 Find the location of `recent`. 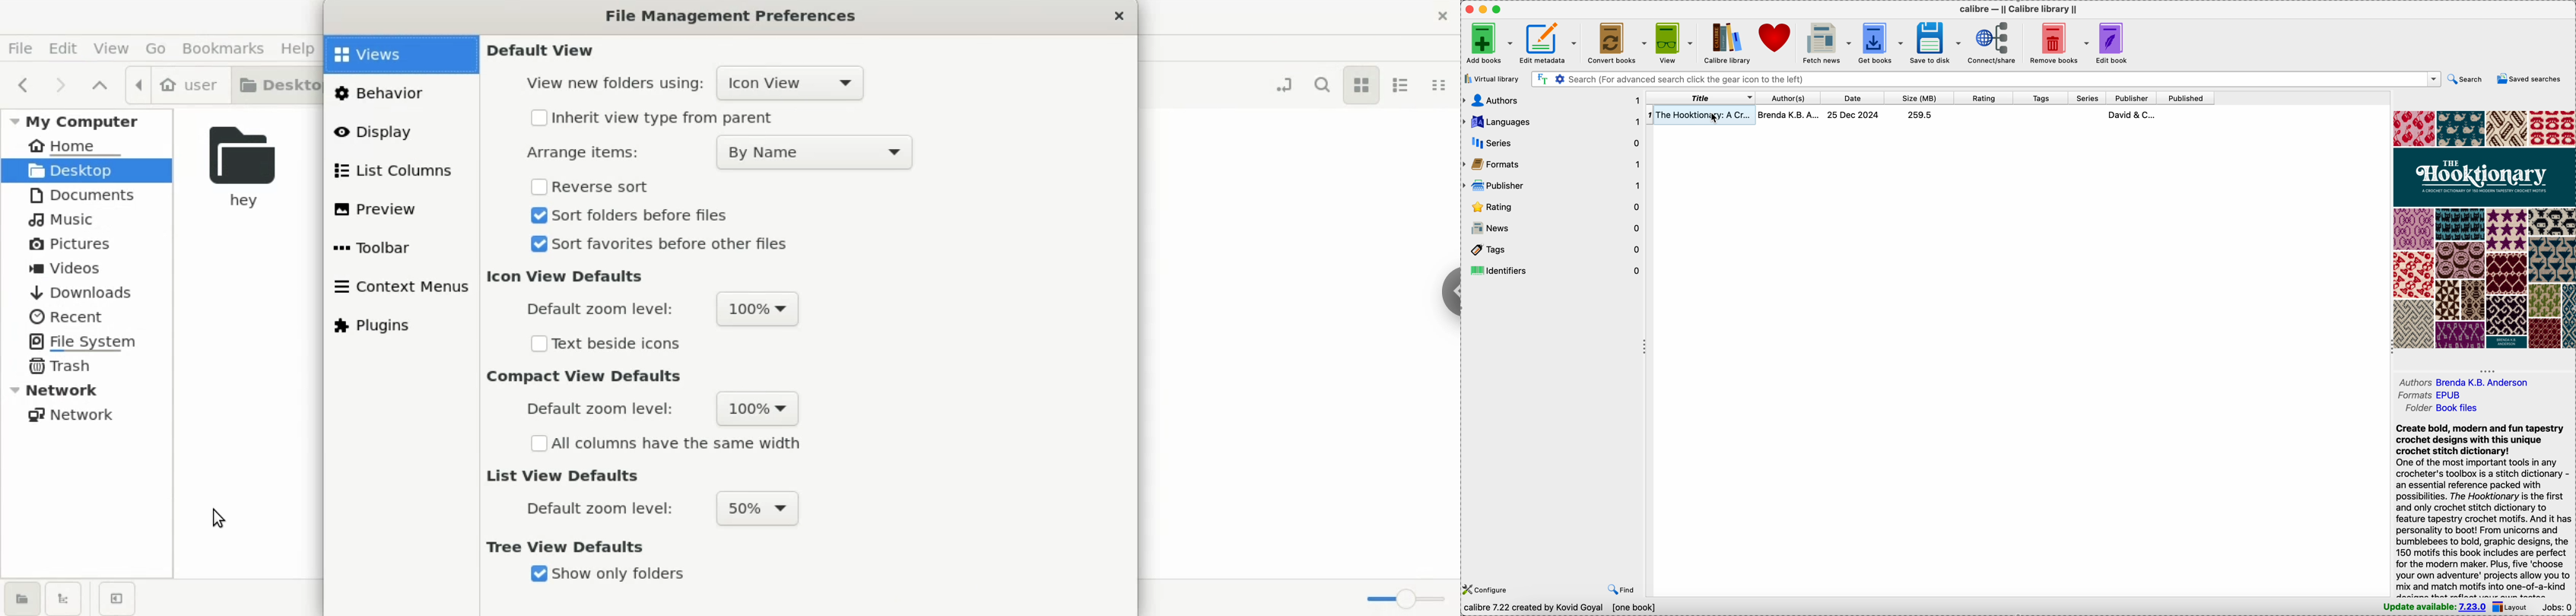

recent is located at coordinates (75, 316).